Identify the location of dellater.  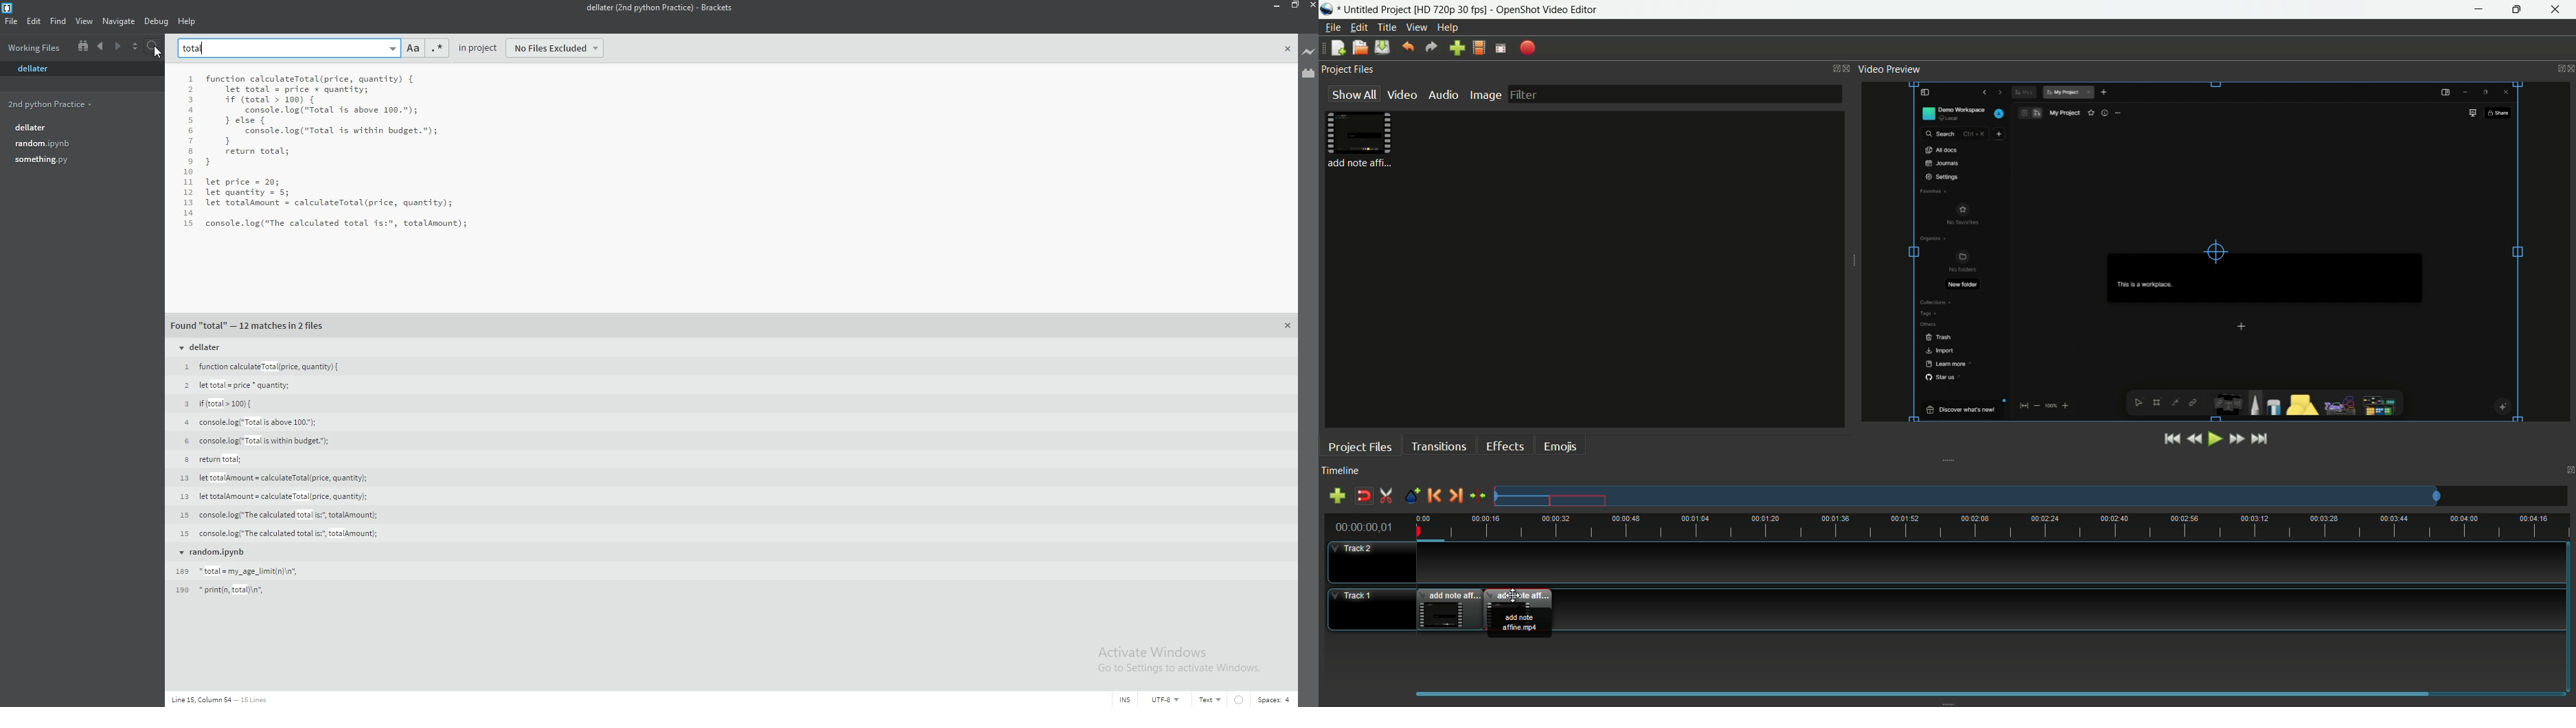
(39, 70).